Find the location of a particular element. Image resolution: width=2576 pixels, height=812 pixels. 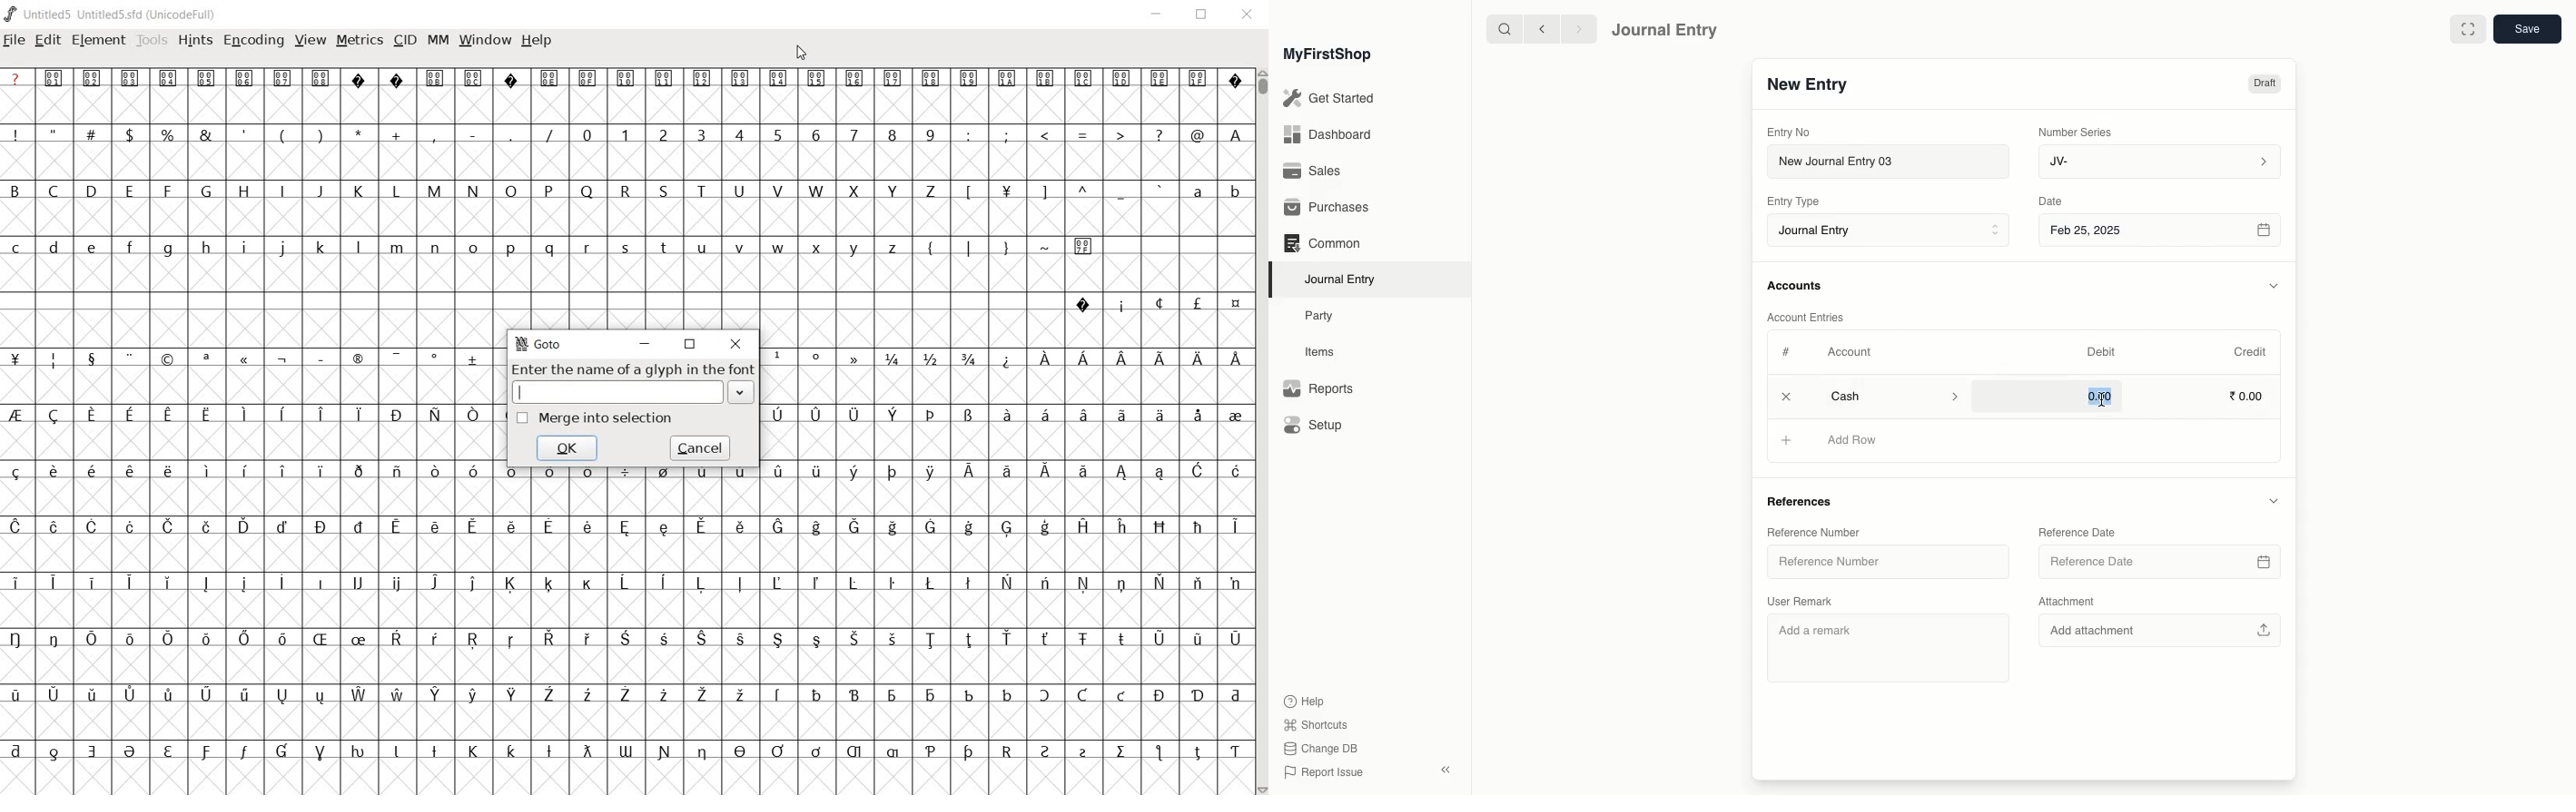

E is located at coordinates (128, 191).